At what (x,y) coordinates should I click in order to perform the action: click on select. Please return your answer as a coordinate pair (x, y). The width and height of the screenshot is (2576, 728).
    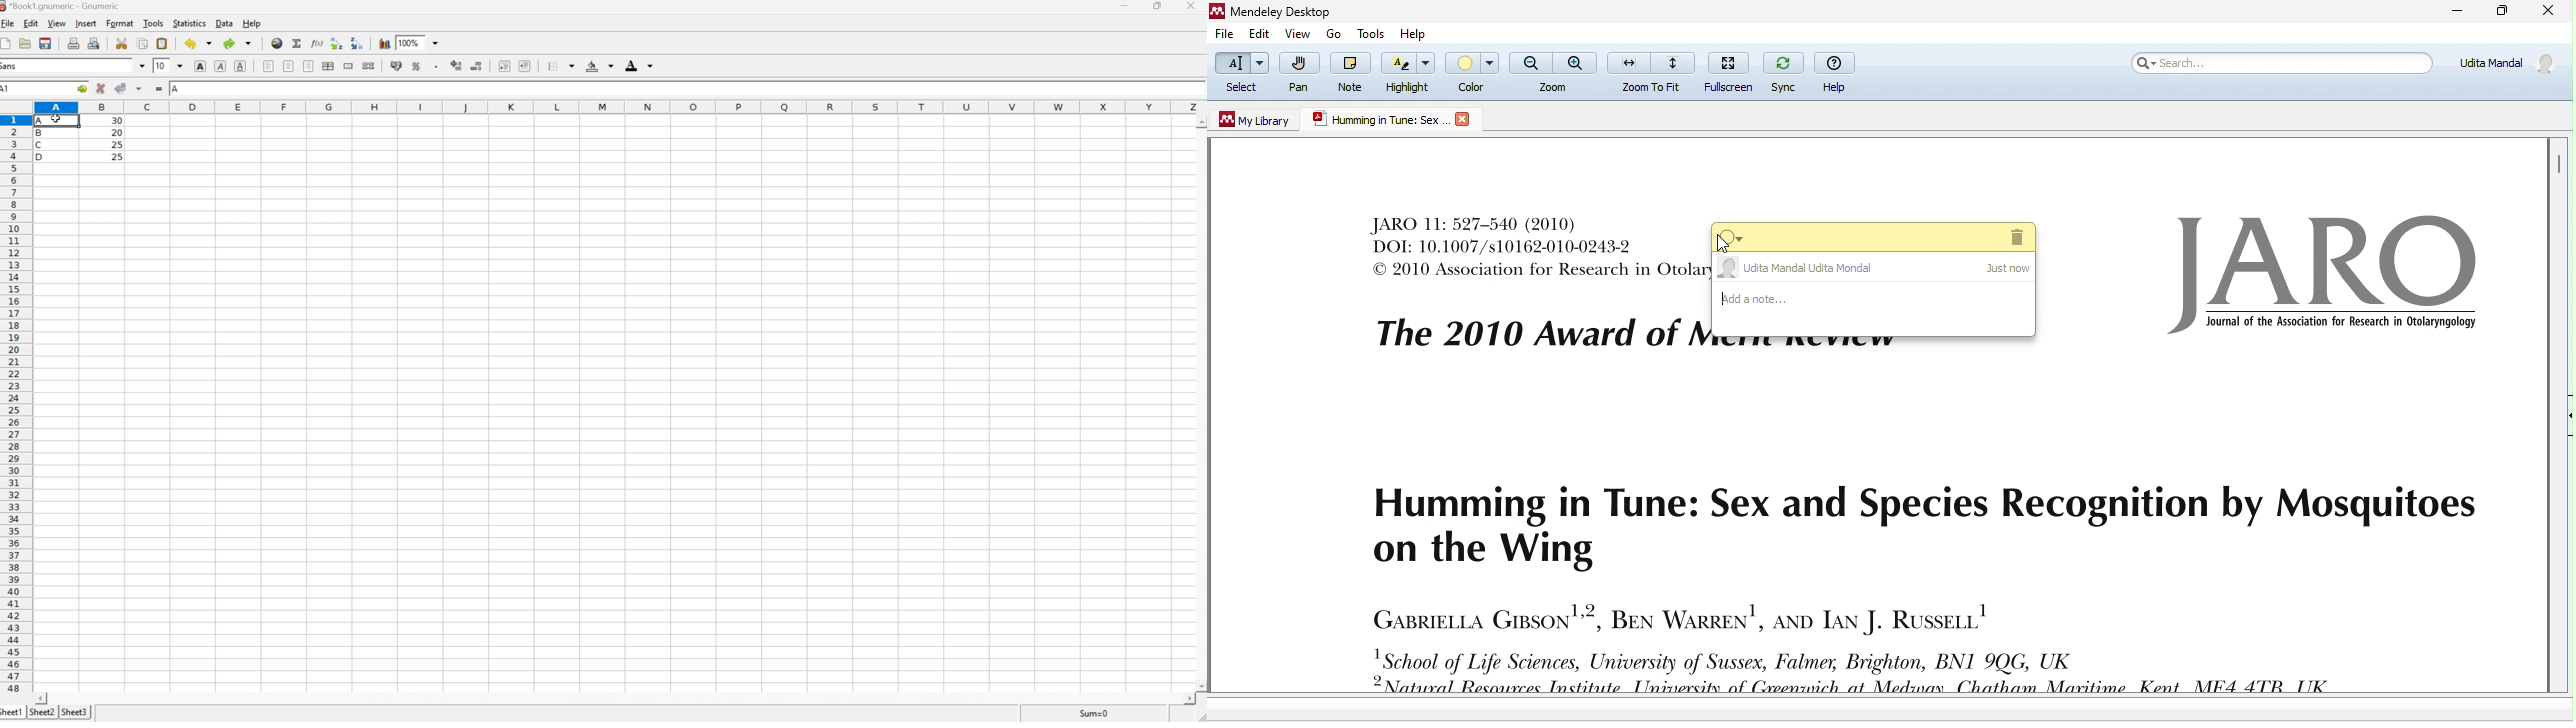
    Looking at the image, I should click on (1243, 73).